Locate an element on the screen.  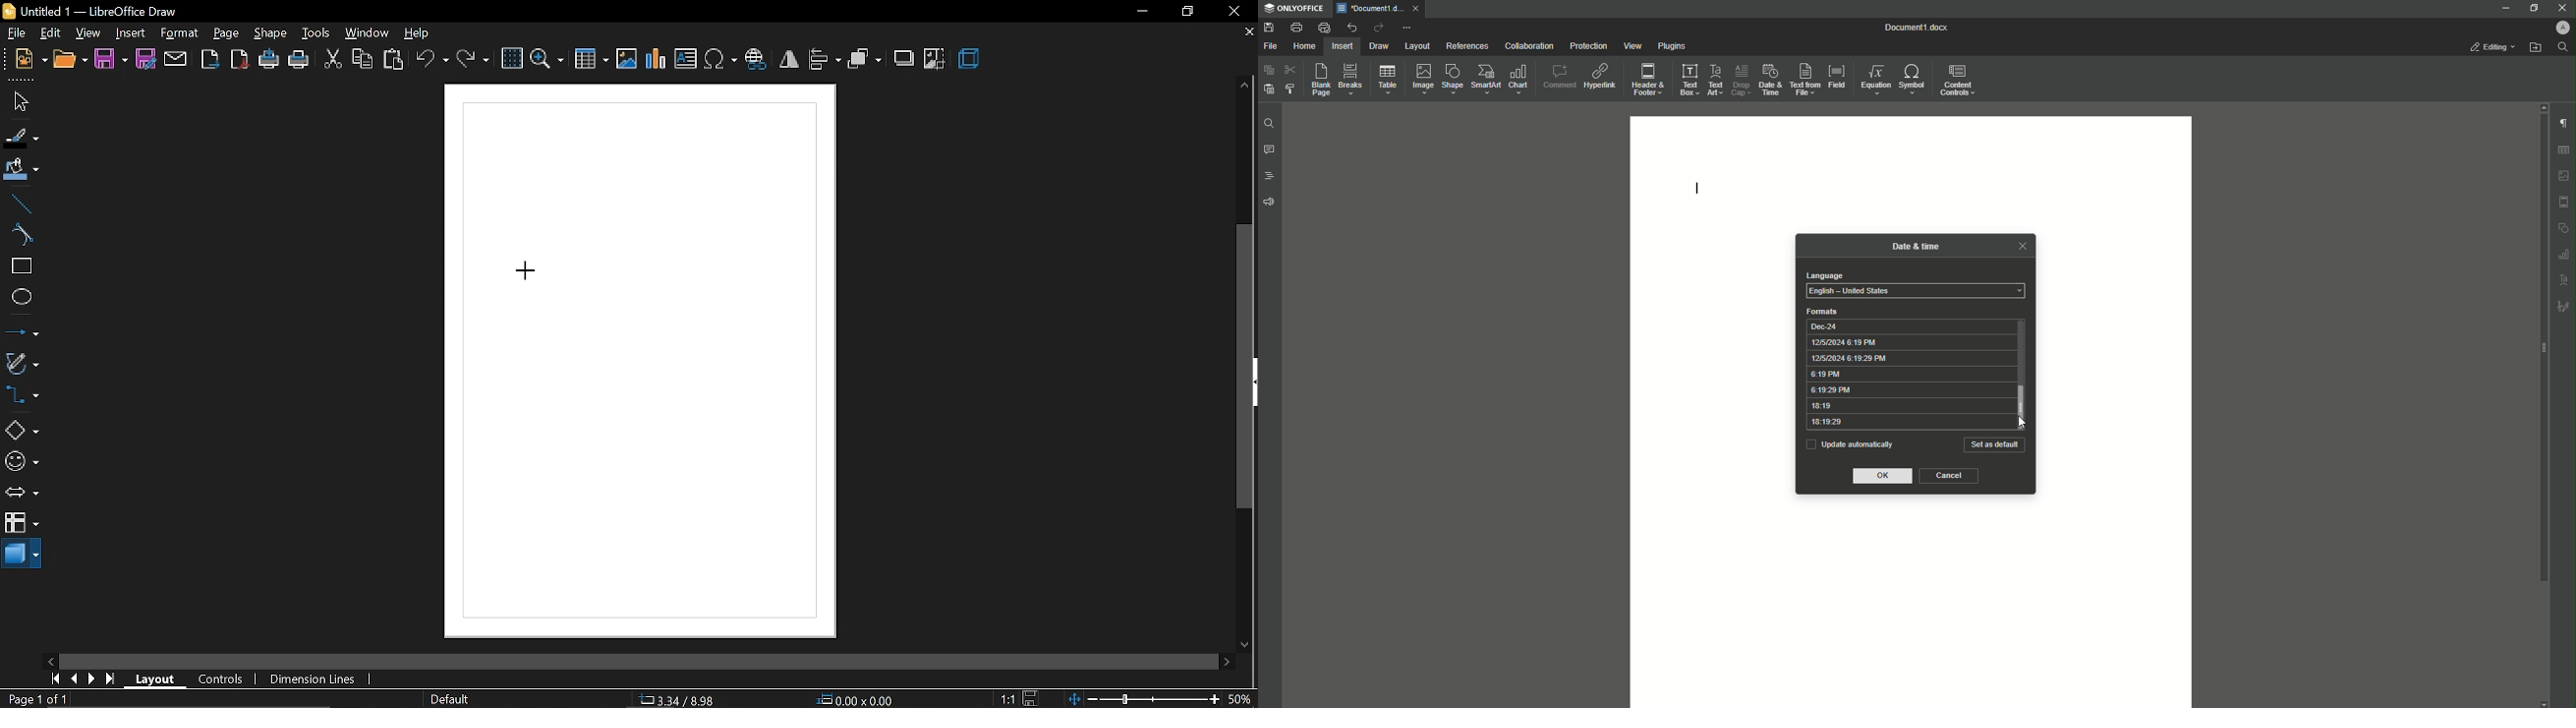
Set as default is located at coordinates (1995, 445).